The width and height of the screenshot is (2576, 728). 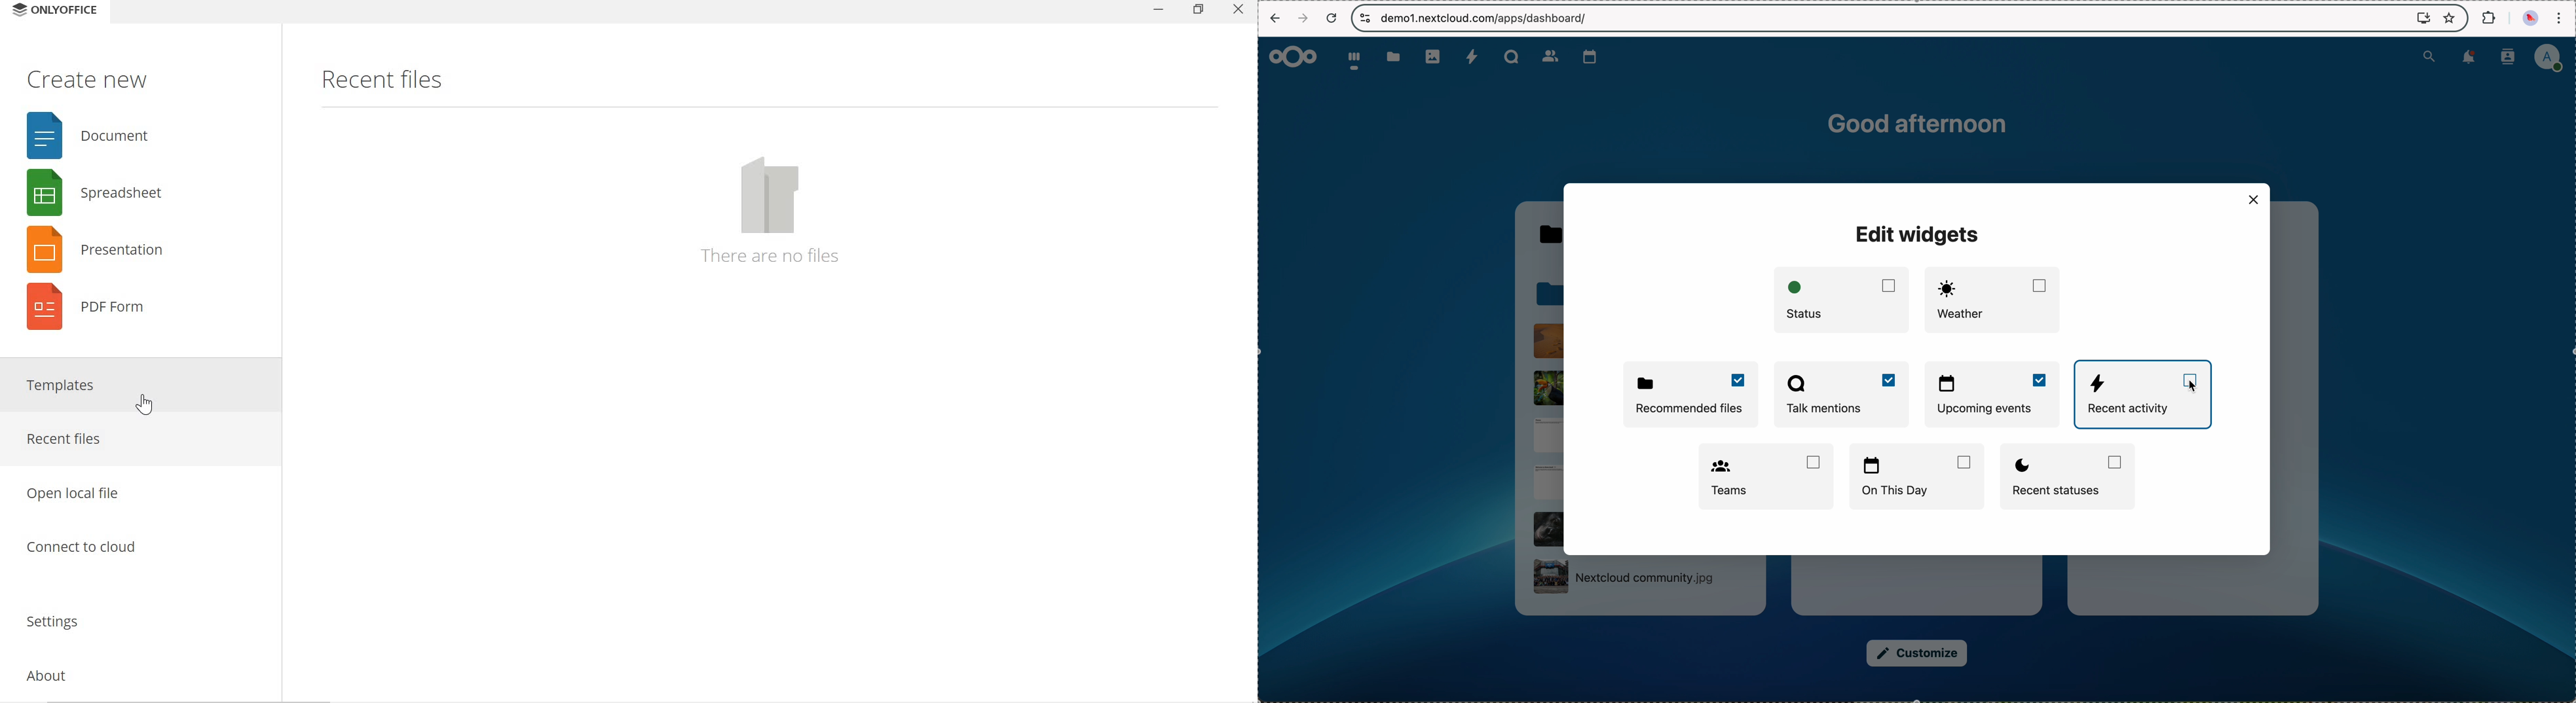 I want to click on folder, so click(x=1552, y=293).